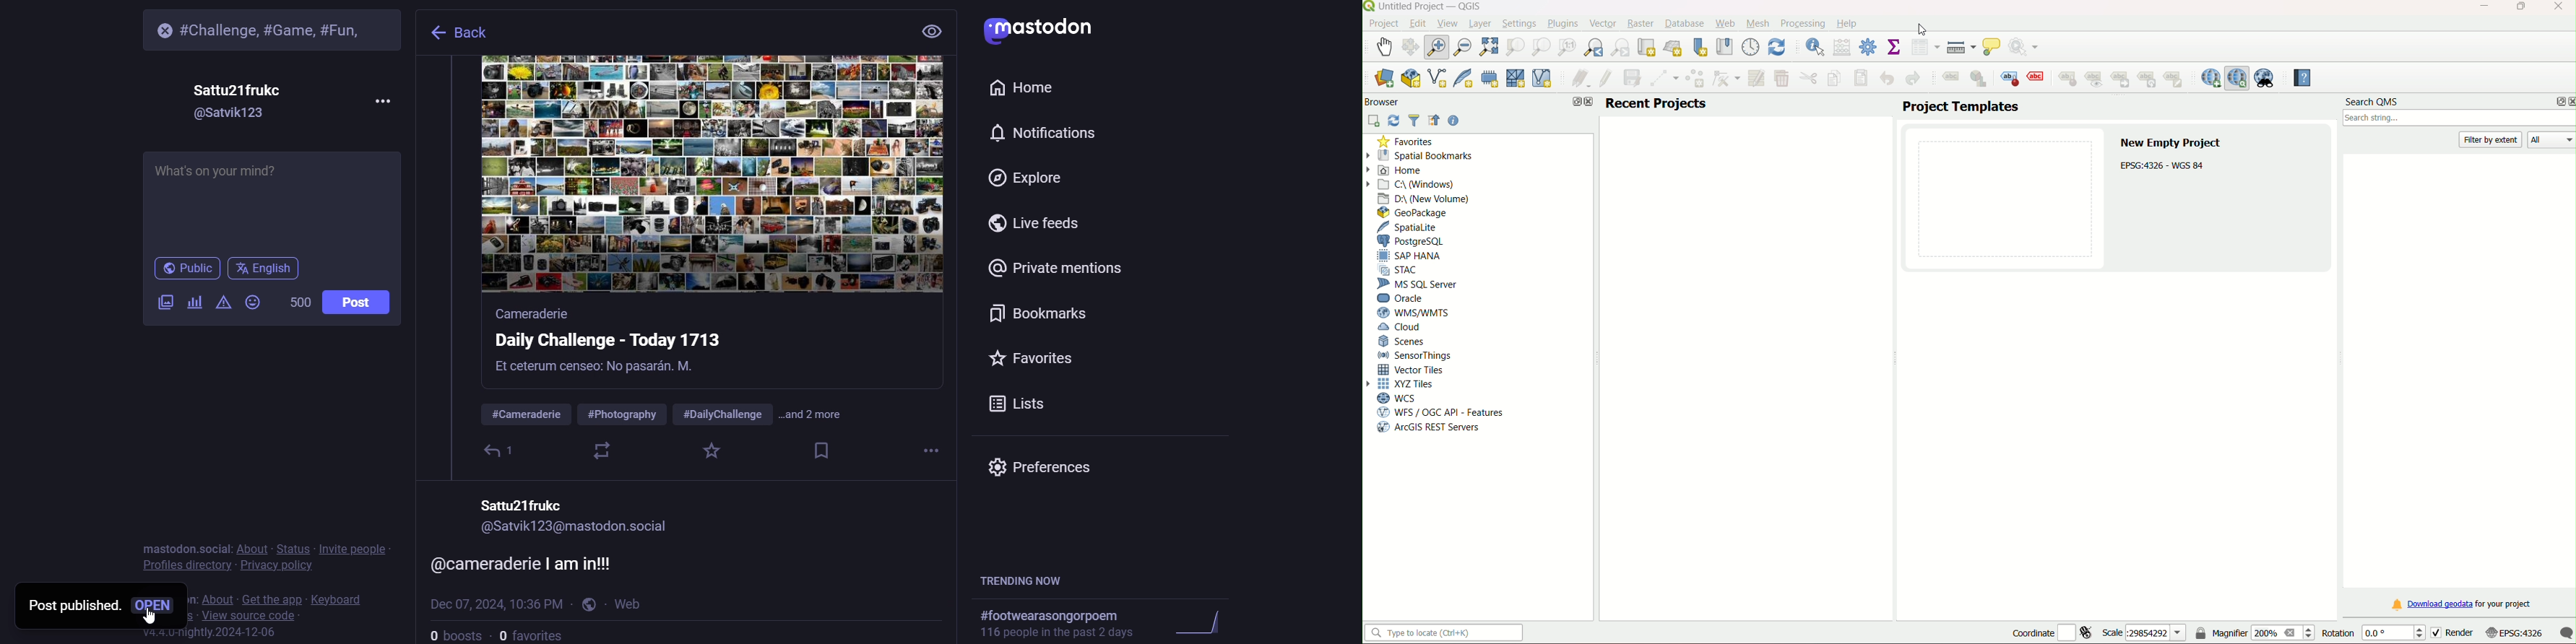 The image size is (2576, 644). Describe the element at coordinates (264, 271) in the screenshot. I see `english` at that location.